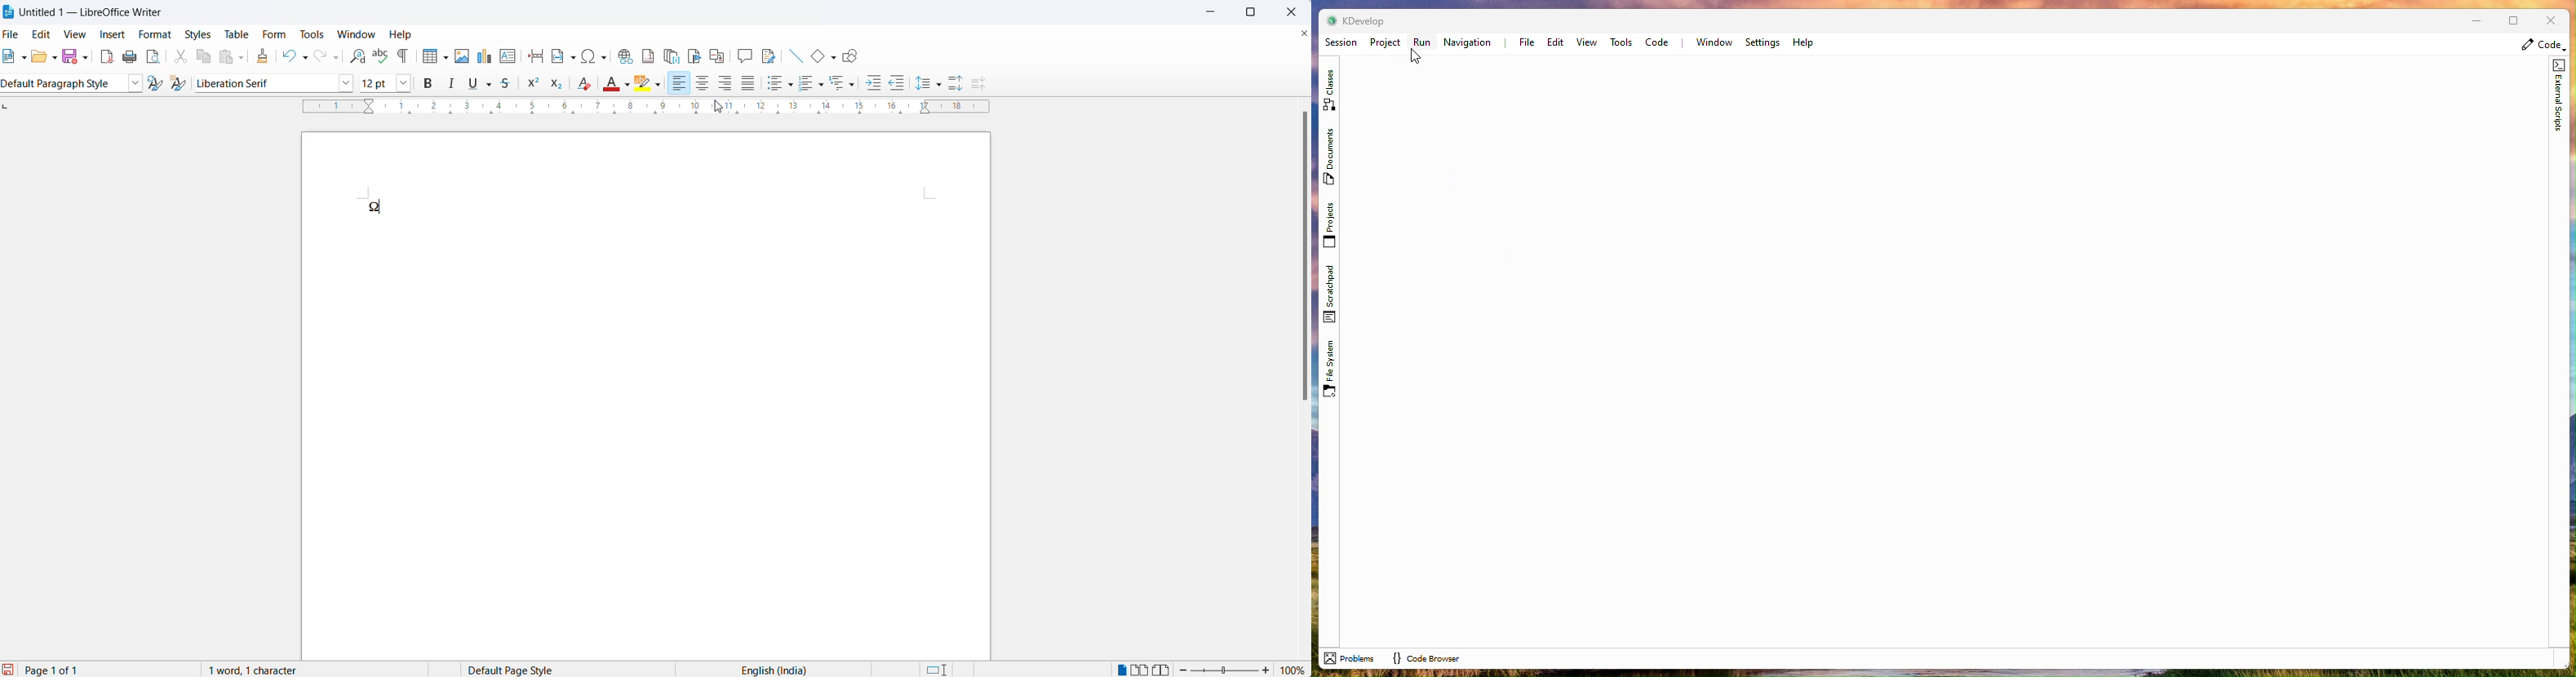 This screenshot has height=700, width=2576. What do you see at coordinates (483, 57) in the screenshot?
I see `insert chart` at bounding box center [483, 57].